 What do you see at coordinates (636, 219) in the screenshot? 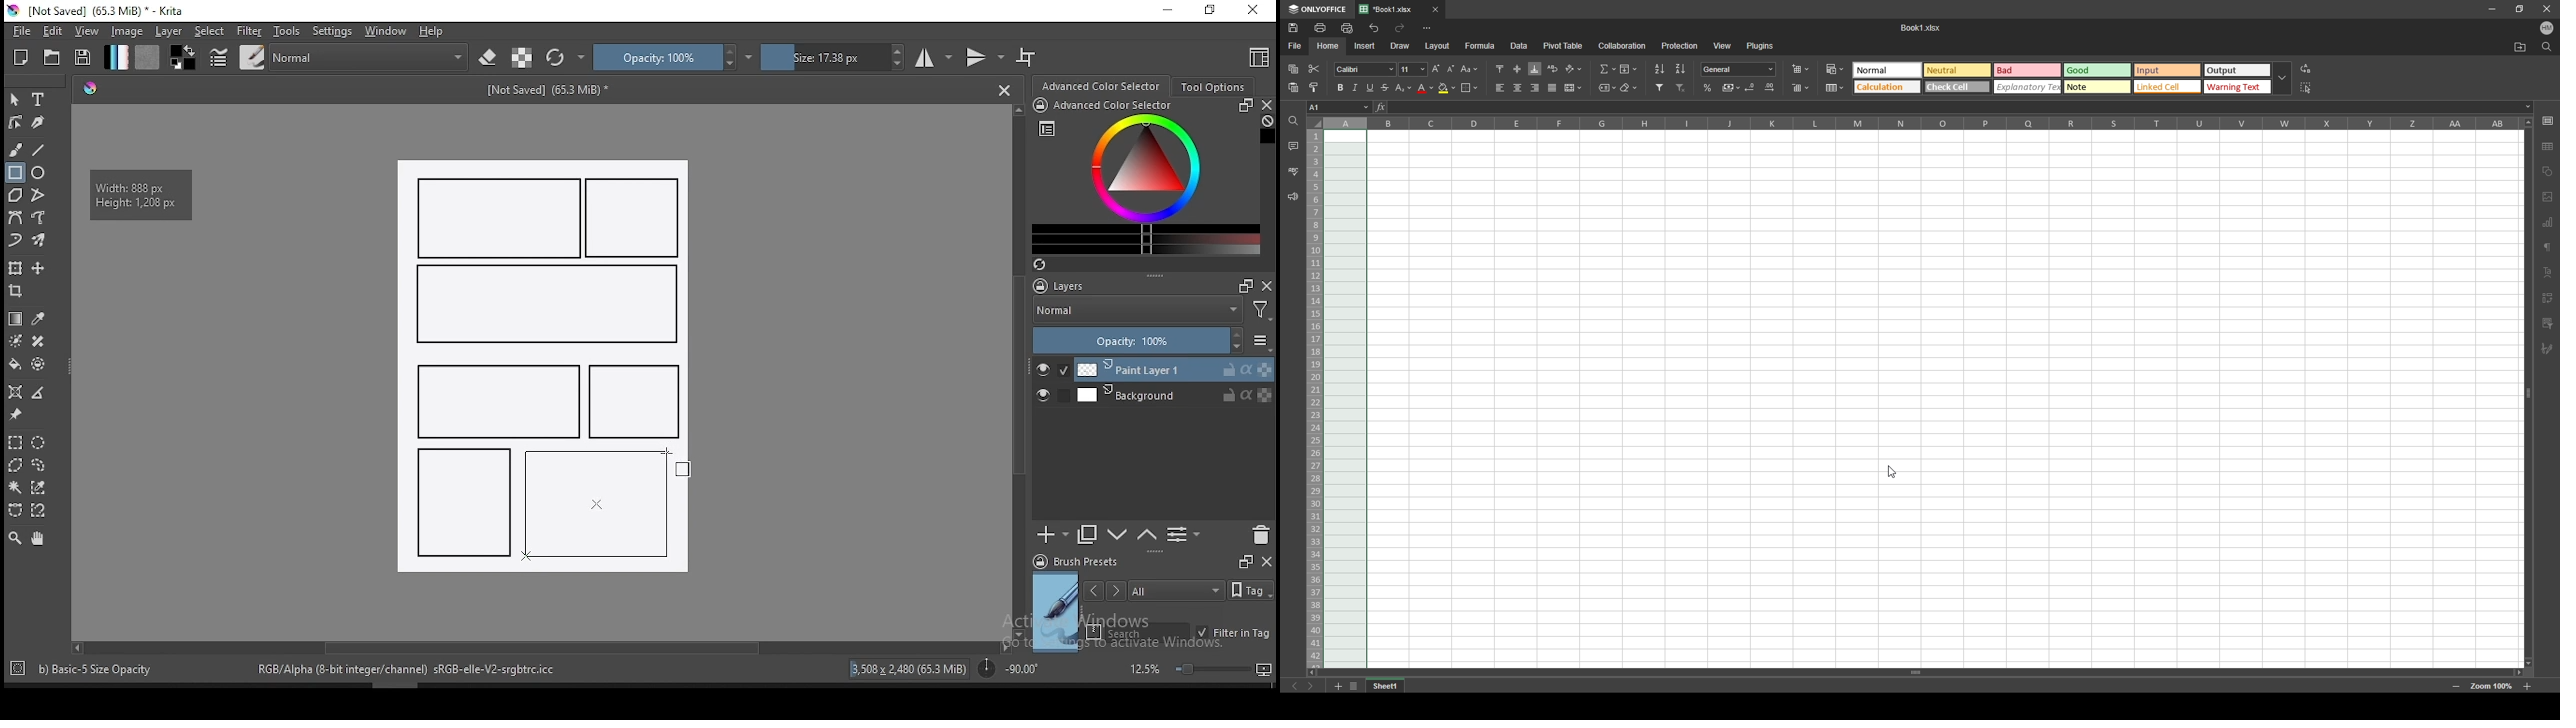
I see `new rectangle` at bounding box center [636, 219].